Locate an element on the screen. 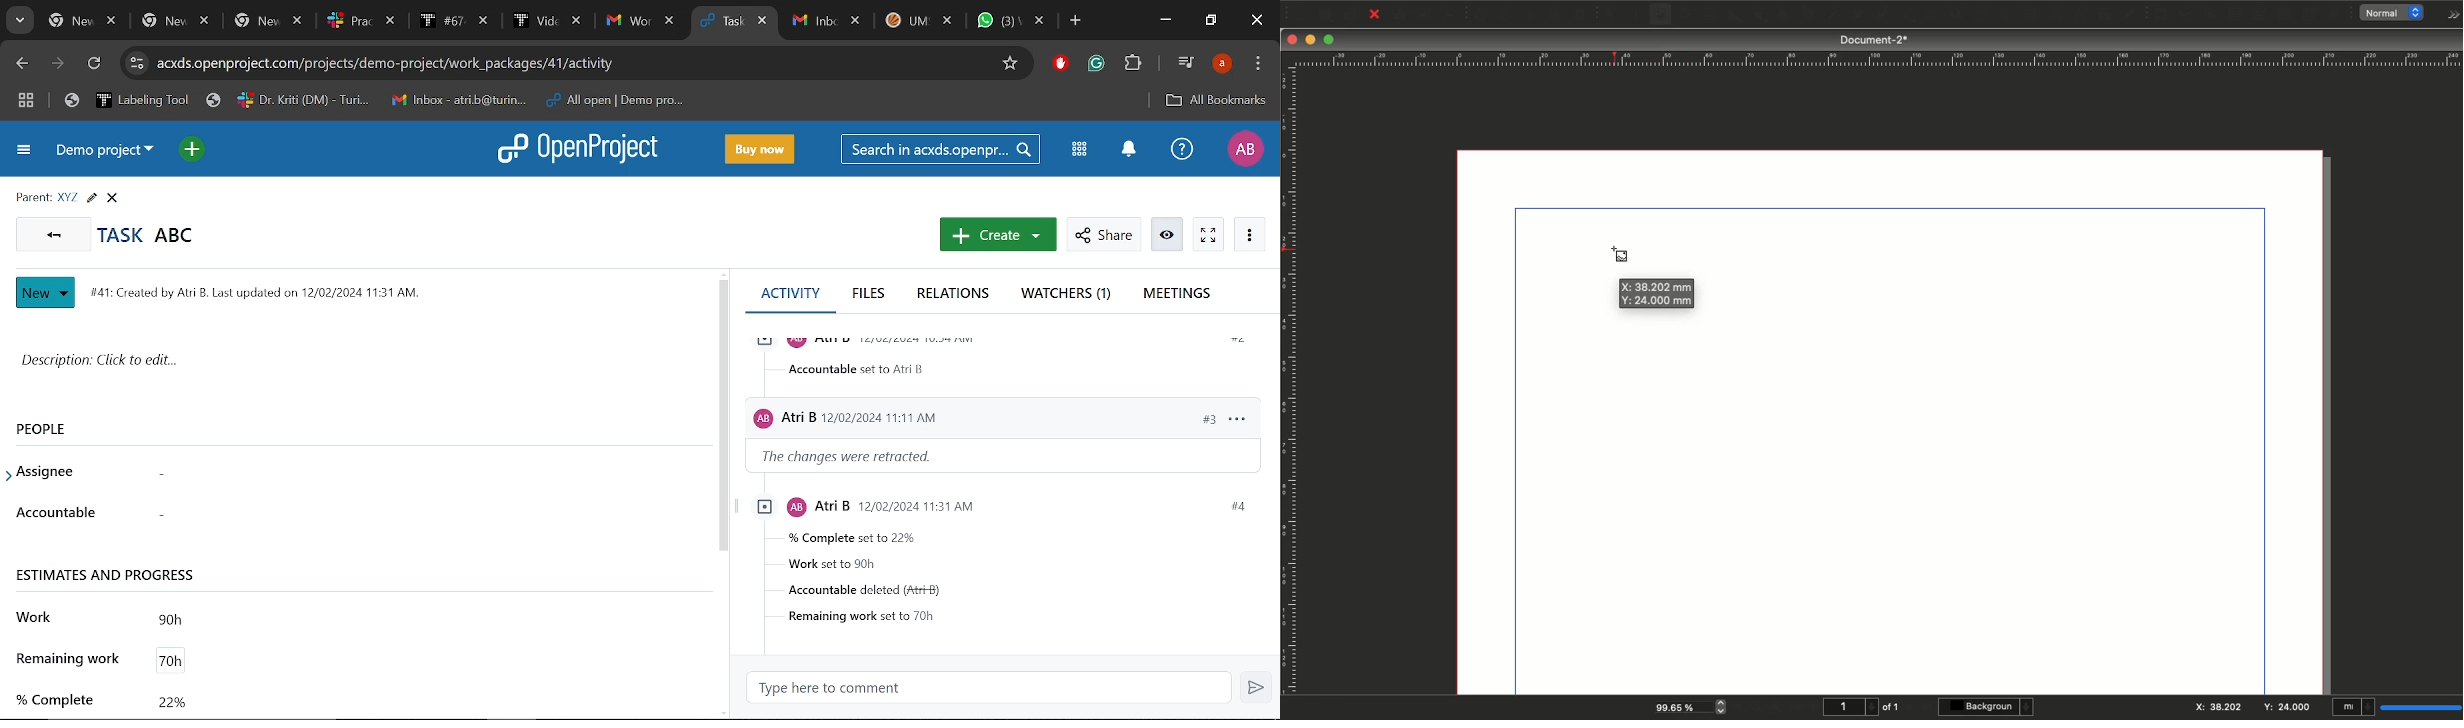  Expand project menu is located at coordinates (22, 152).